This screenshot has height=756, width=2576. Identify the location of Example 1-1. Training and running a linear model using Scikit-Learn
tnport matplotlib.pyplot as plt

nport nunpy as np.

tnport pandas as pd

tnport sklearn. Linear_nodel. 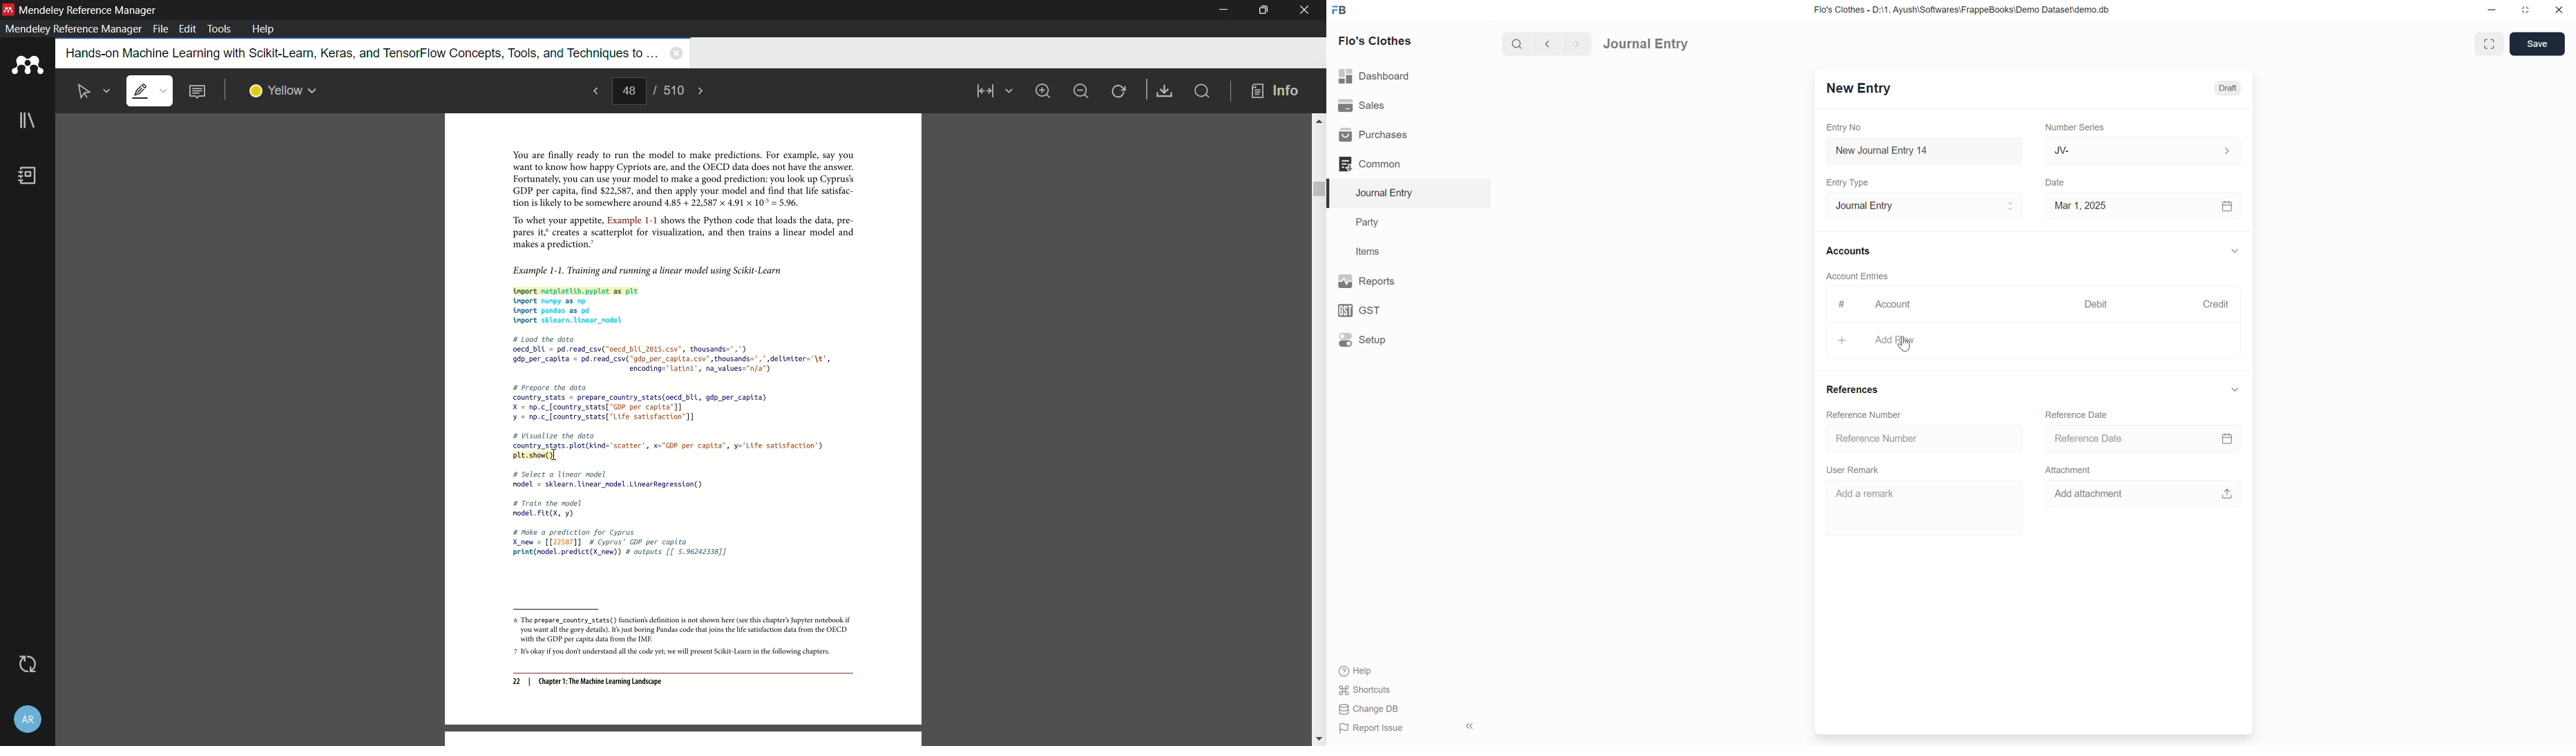
(674, 293).